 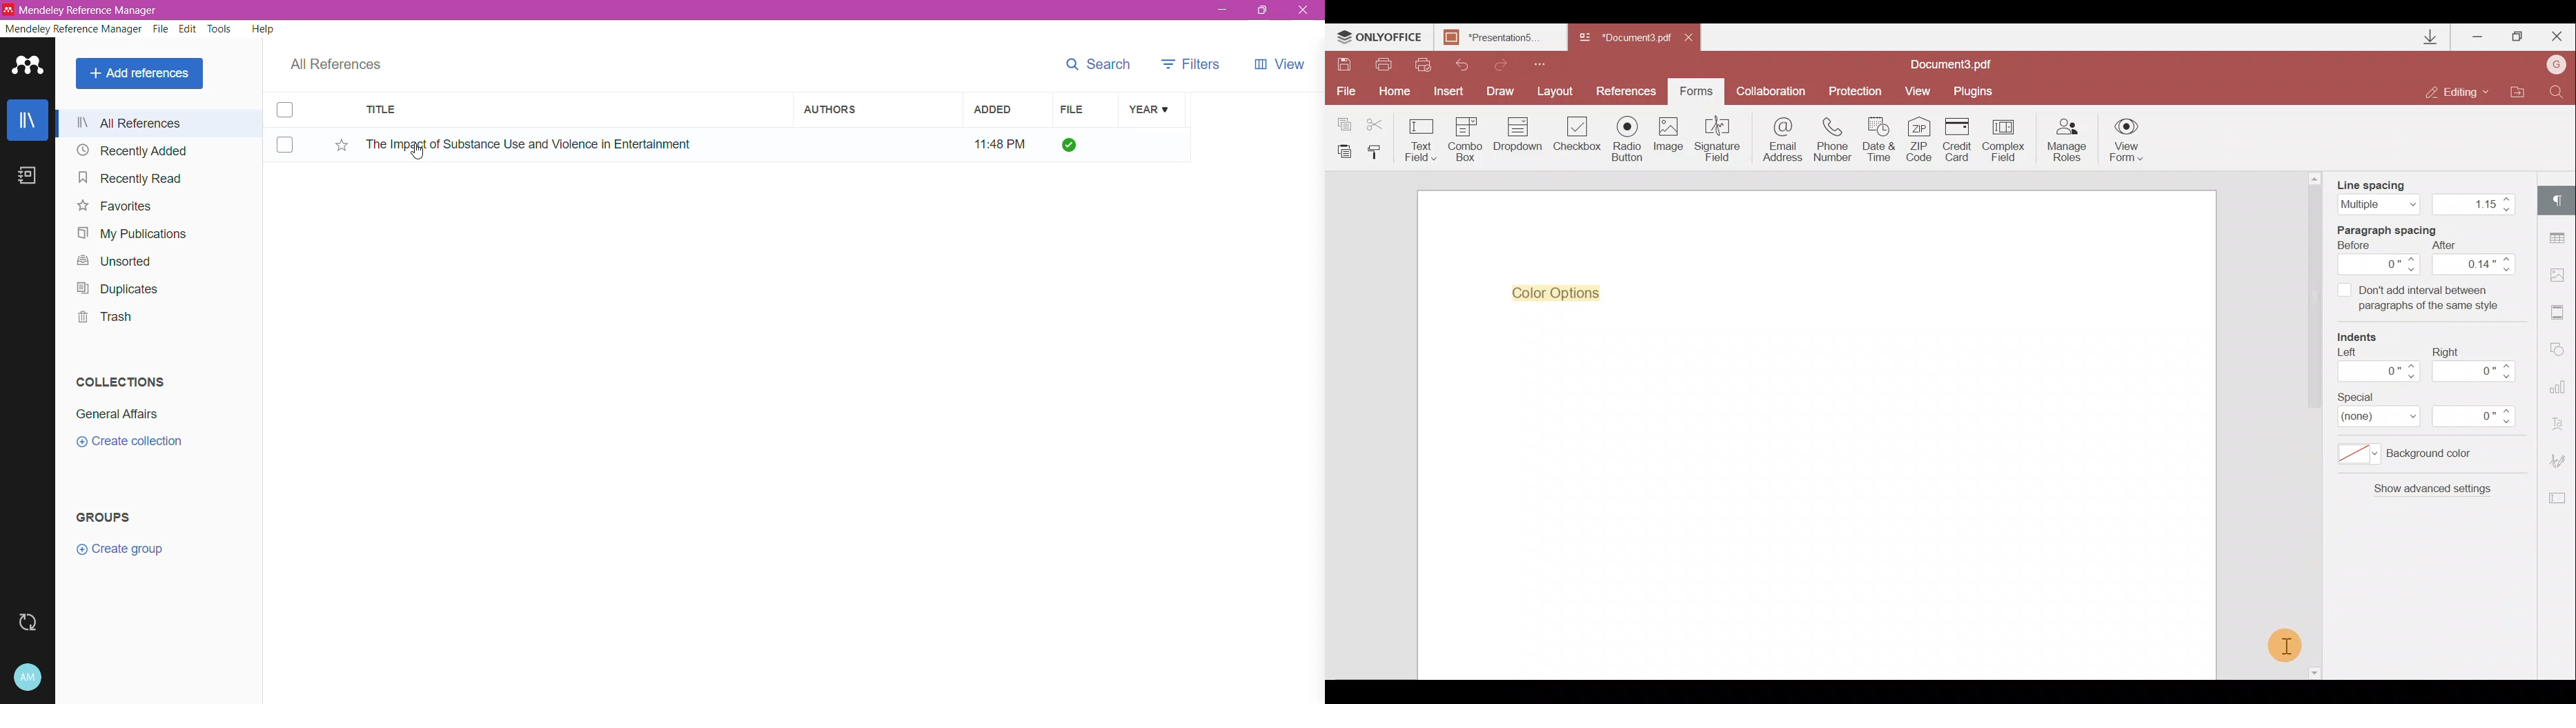 What do you see at coordinates (1343, 153) in the screenshot?
I see `Paste` at bounding box center [1343, 153].